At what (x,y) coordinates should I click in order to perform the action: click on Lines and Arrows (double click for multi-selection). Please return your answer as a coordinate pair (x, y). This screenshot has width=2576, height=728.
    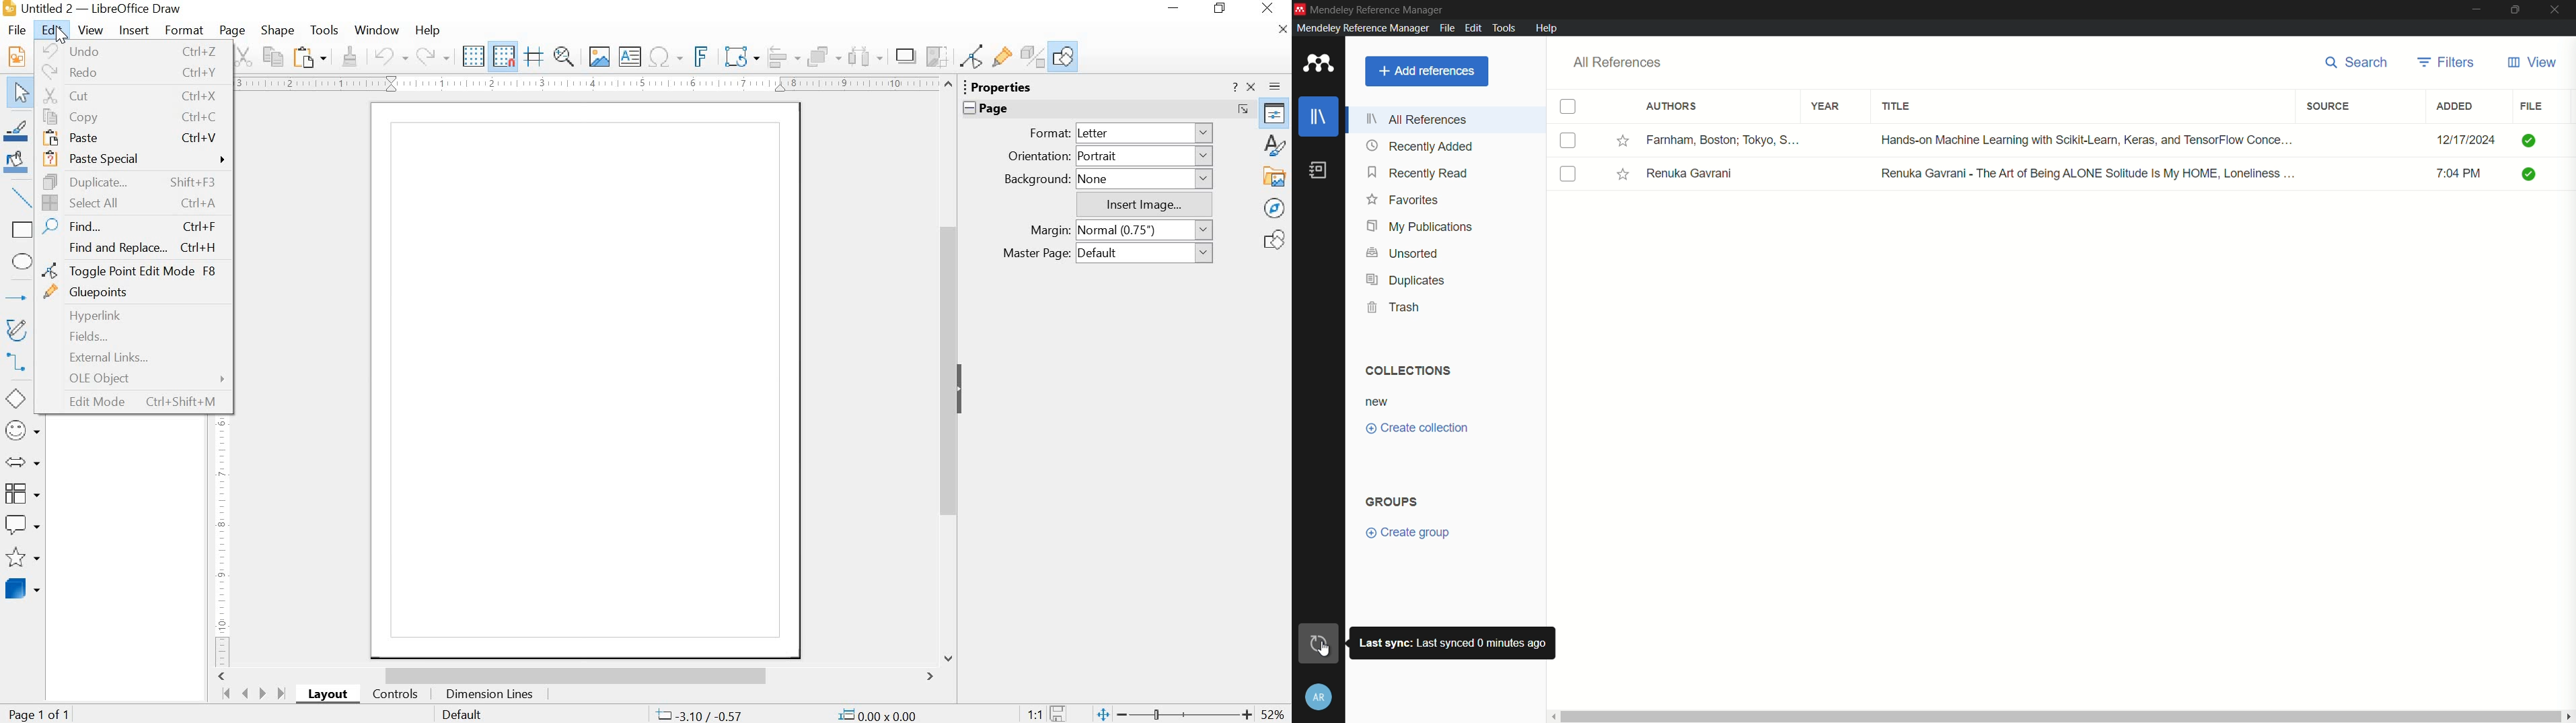
    Looking at the image, I should click on (21, 298).